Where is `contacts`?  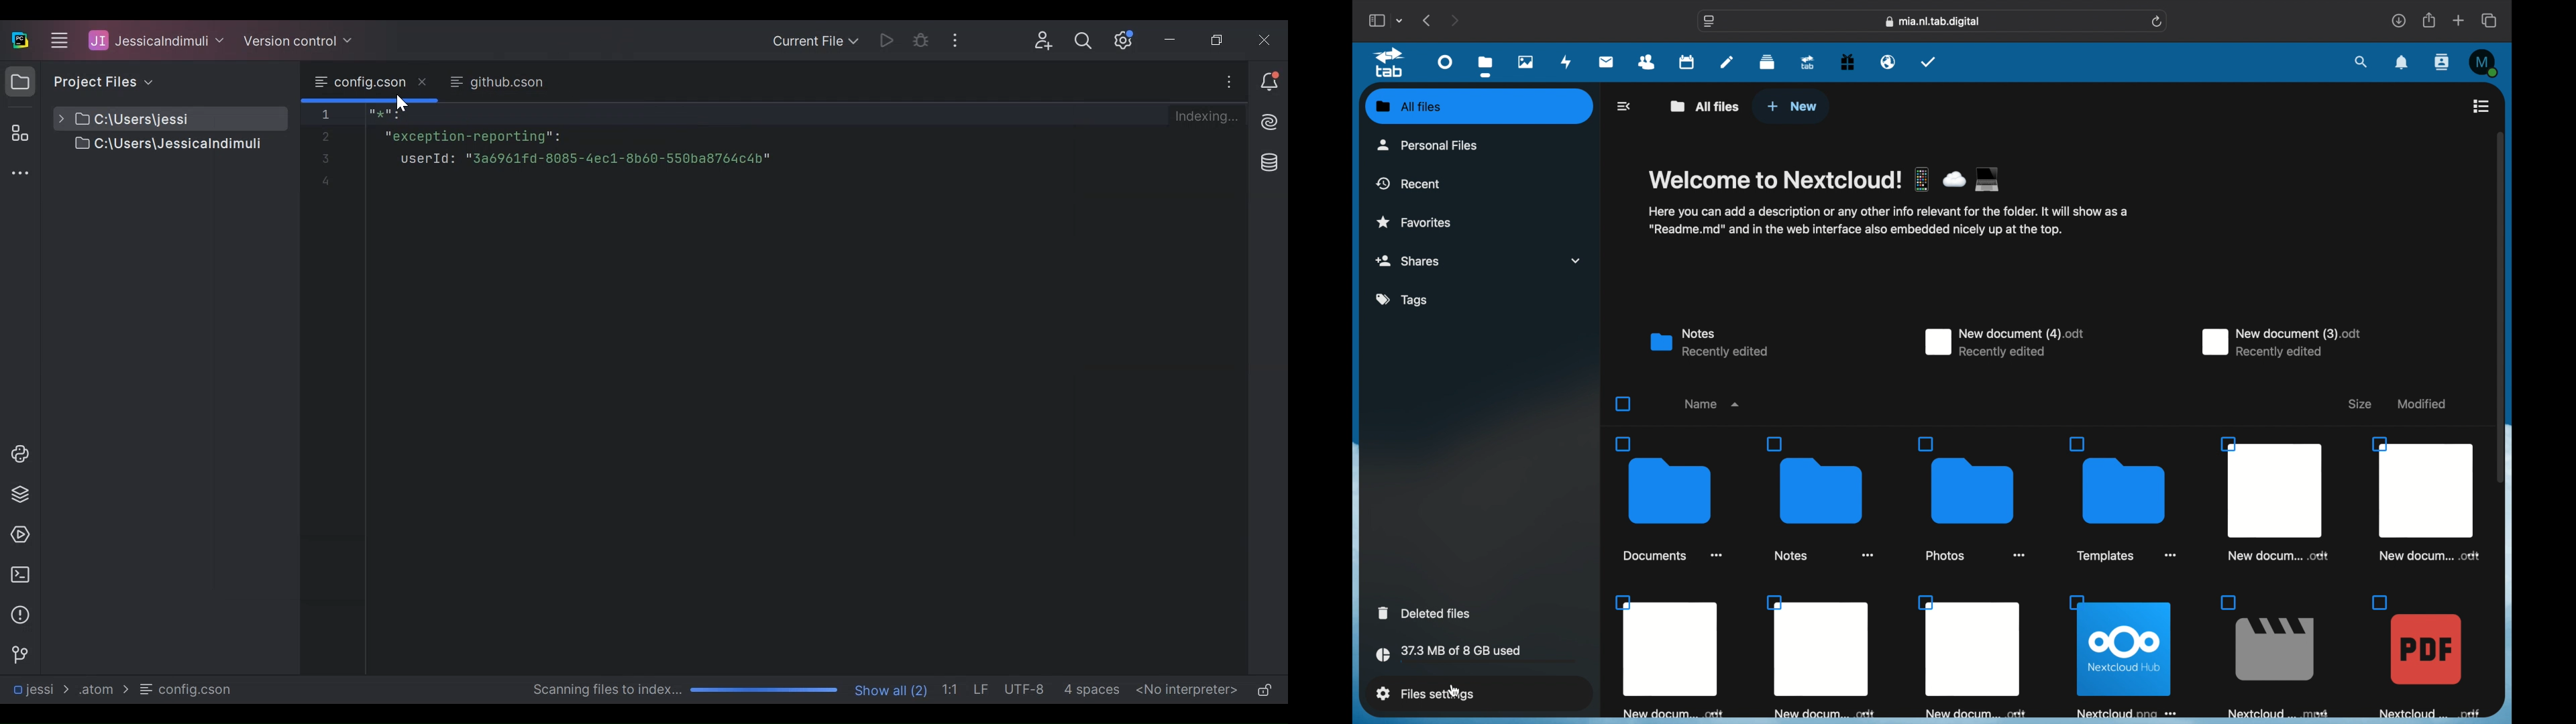
contacts is located at coordinates (1647, 62).